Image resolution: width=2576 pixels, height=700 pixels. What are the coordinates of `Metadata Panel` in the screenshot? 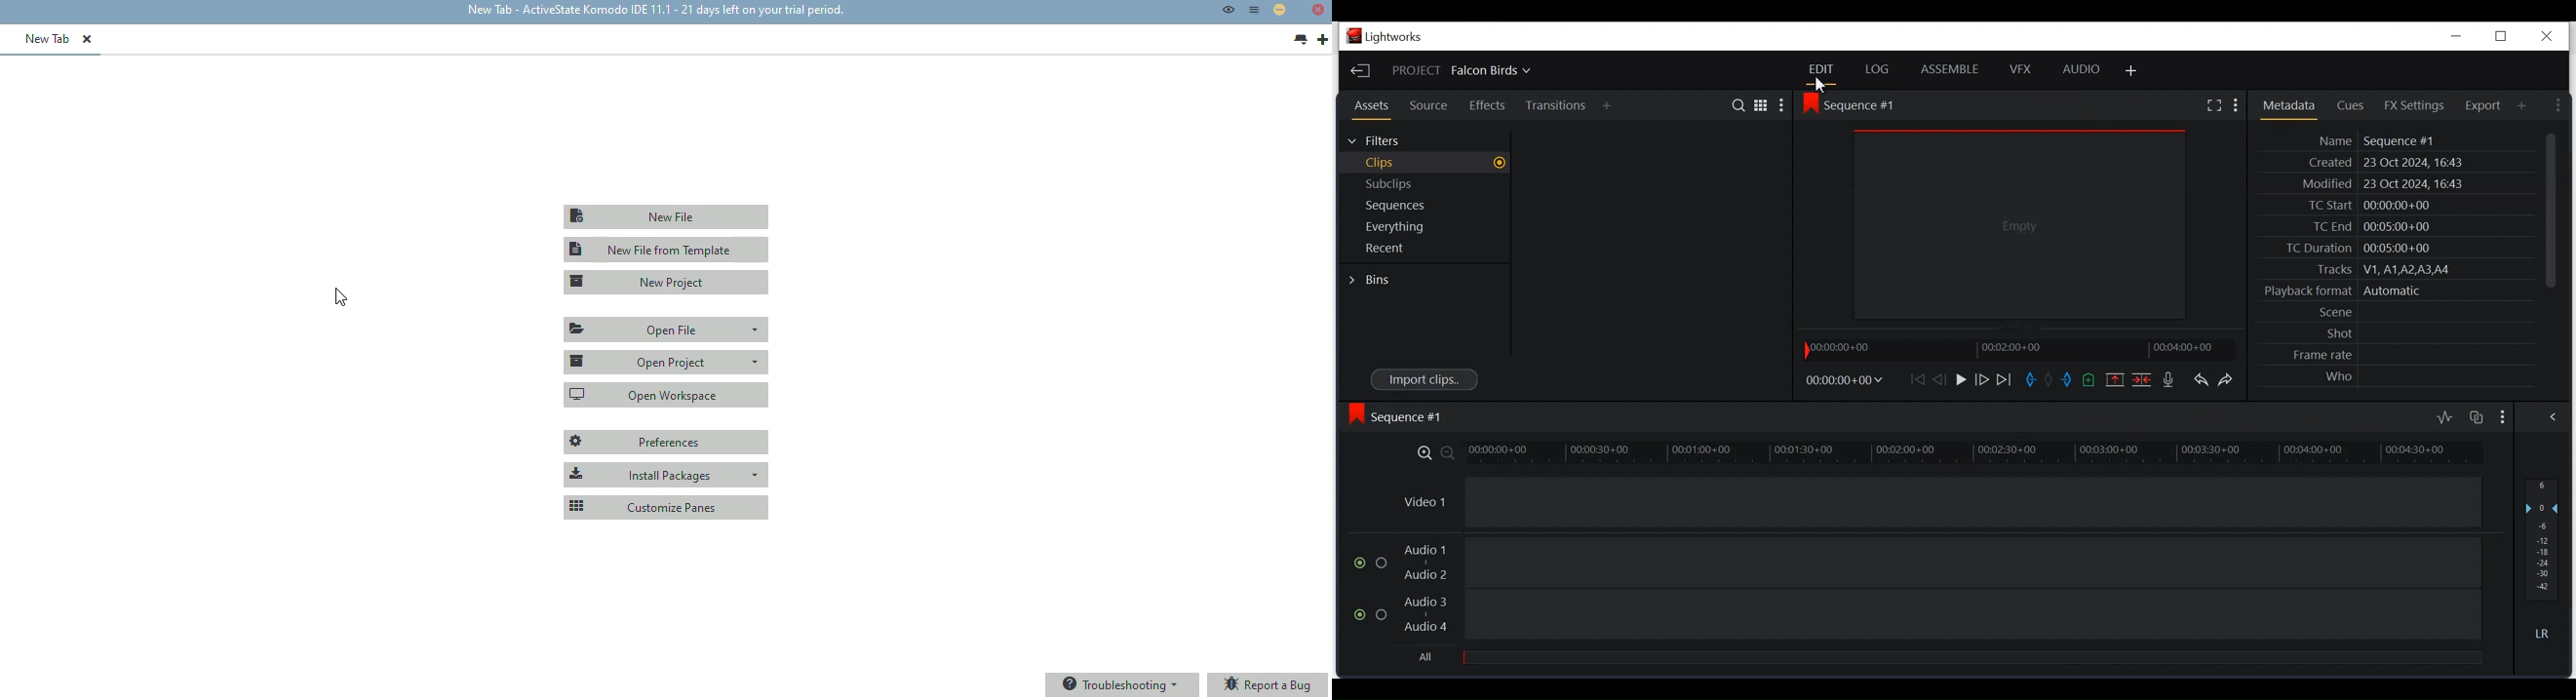 It's located at (2389, 137).